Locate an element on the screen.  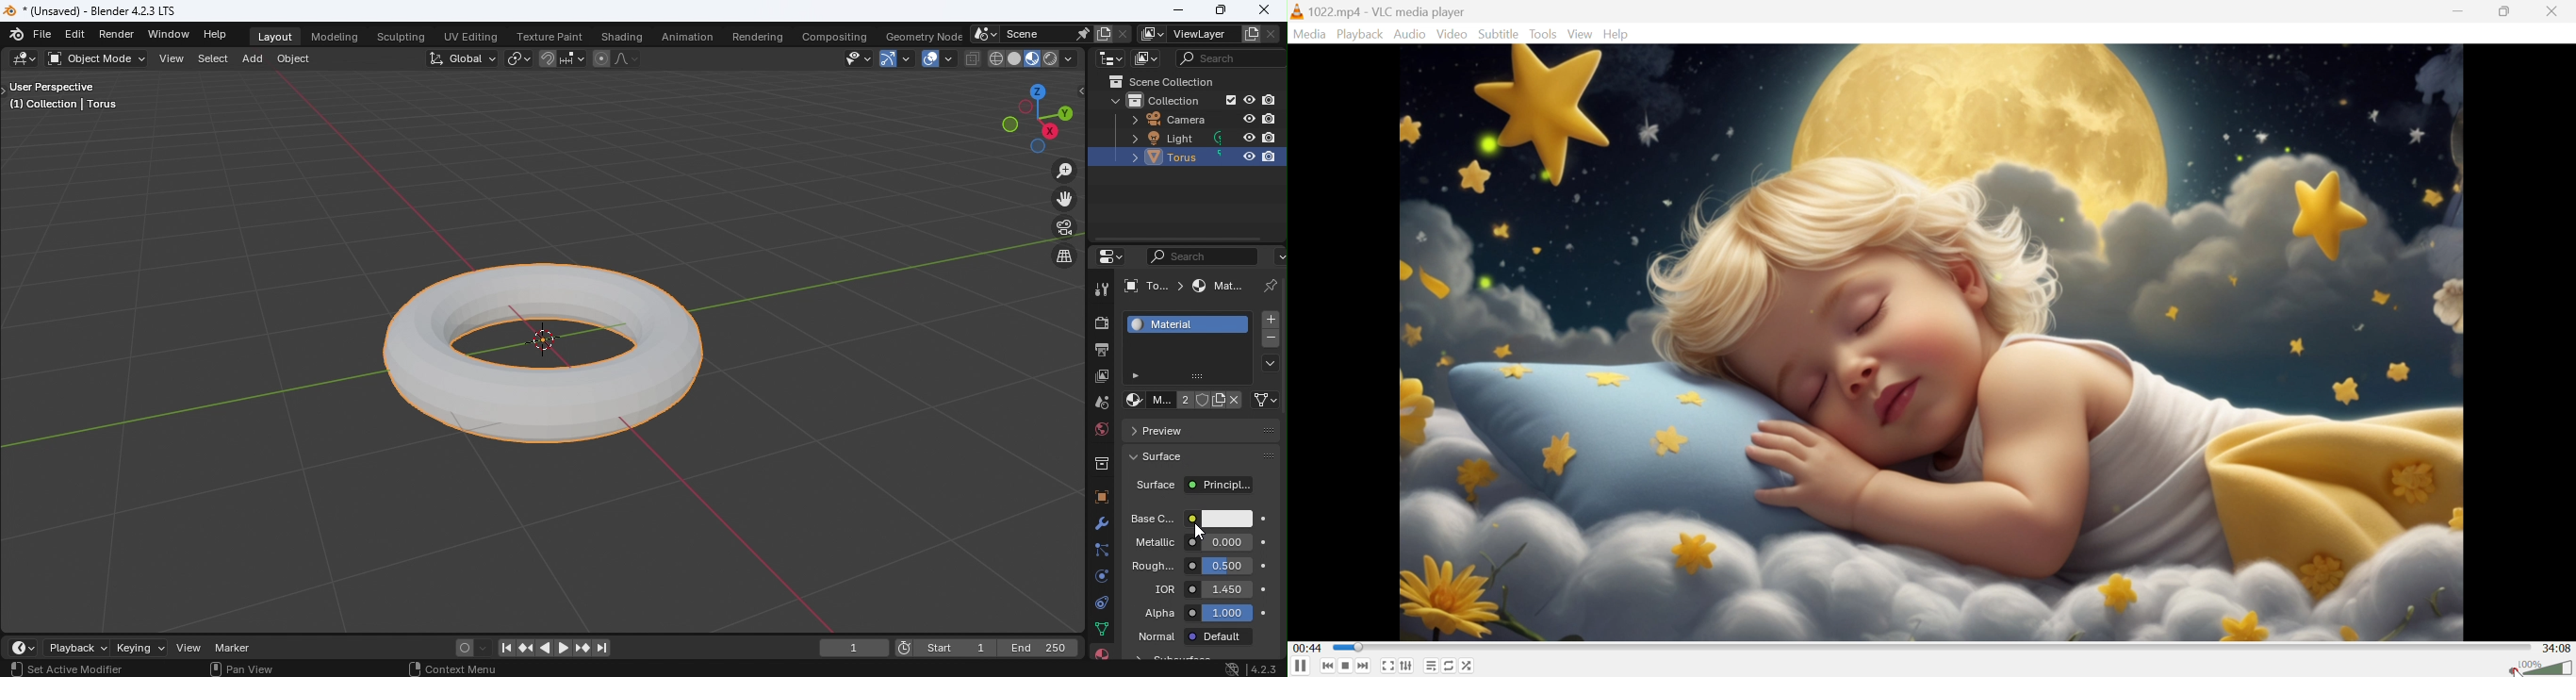
Select is located at coordinates (217, 57).